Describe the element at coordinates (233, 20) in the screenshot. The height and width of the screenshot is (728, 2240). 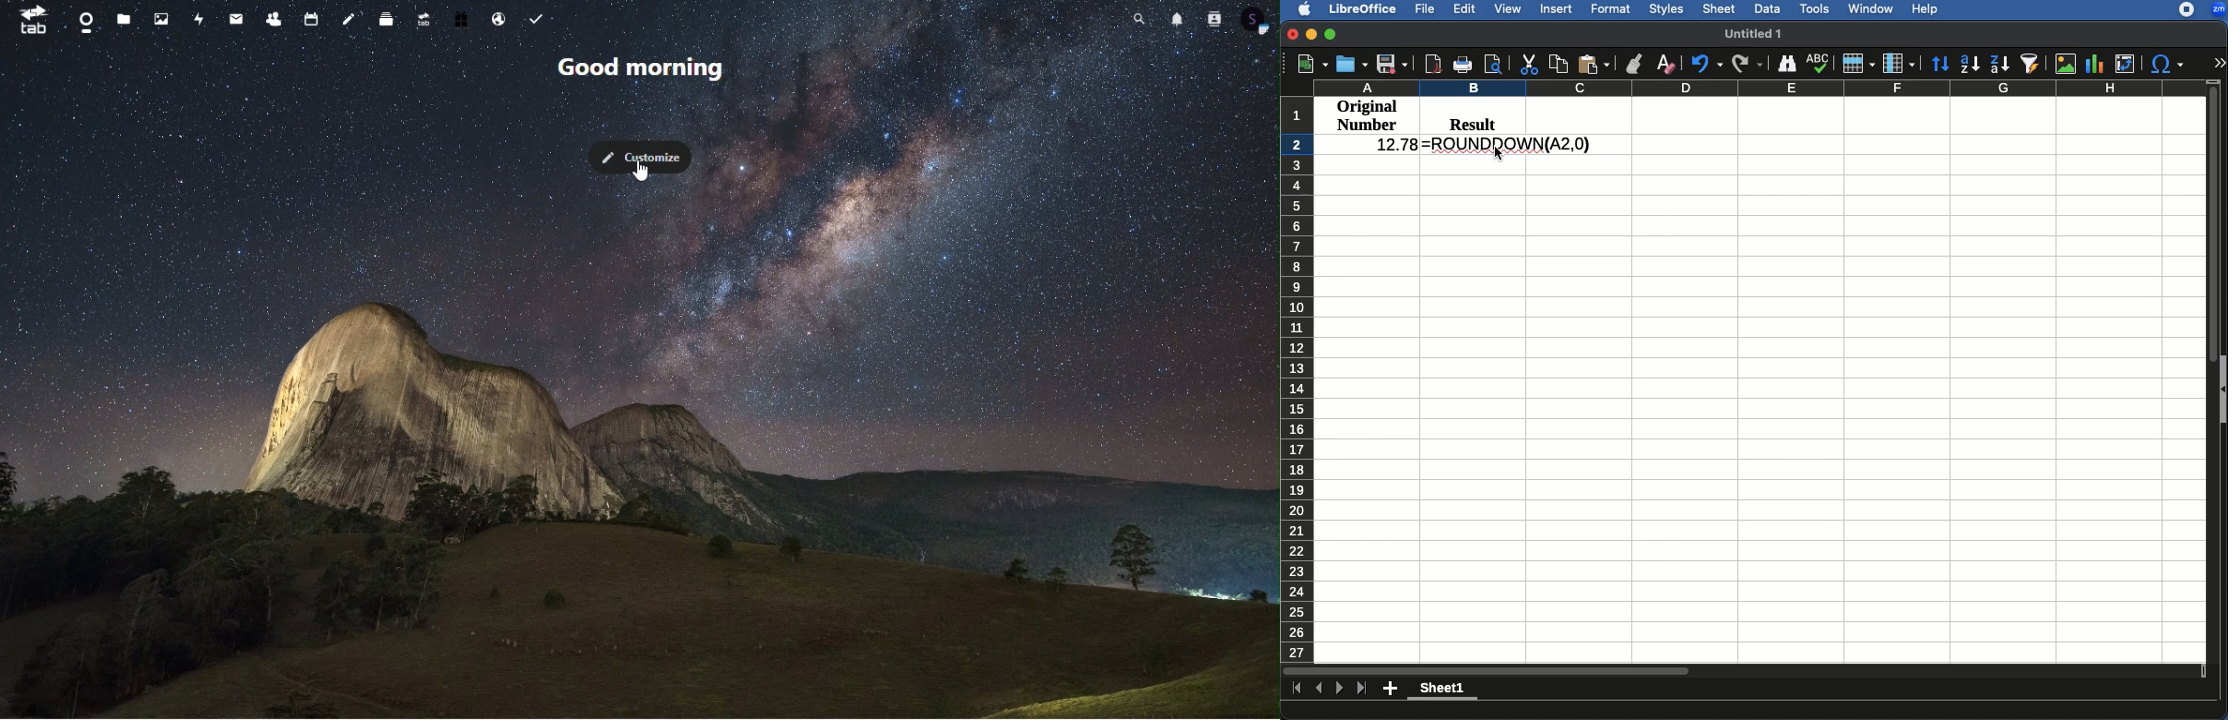
I see `mail` at that location.